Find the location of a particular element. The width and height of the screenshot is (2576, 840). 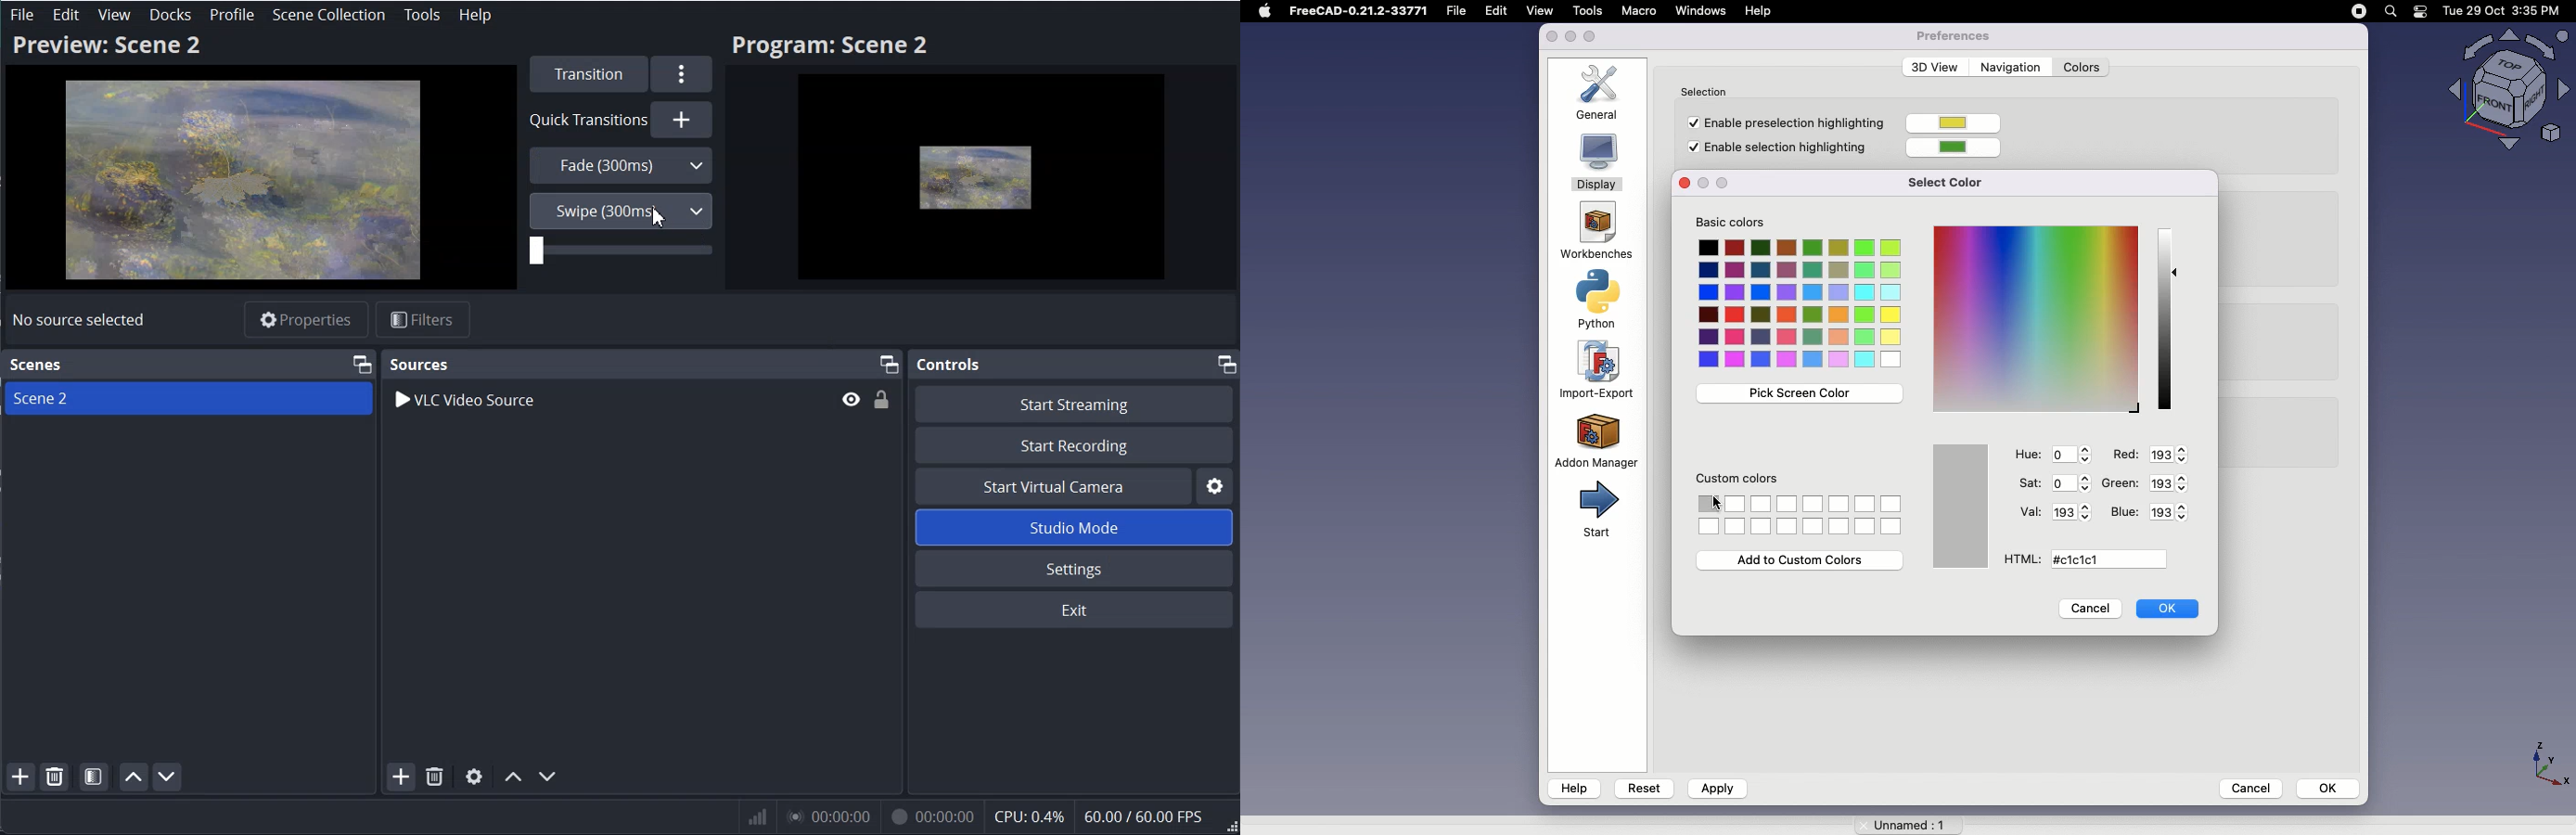

Start Streaming is located at coordinates (1077, 402).